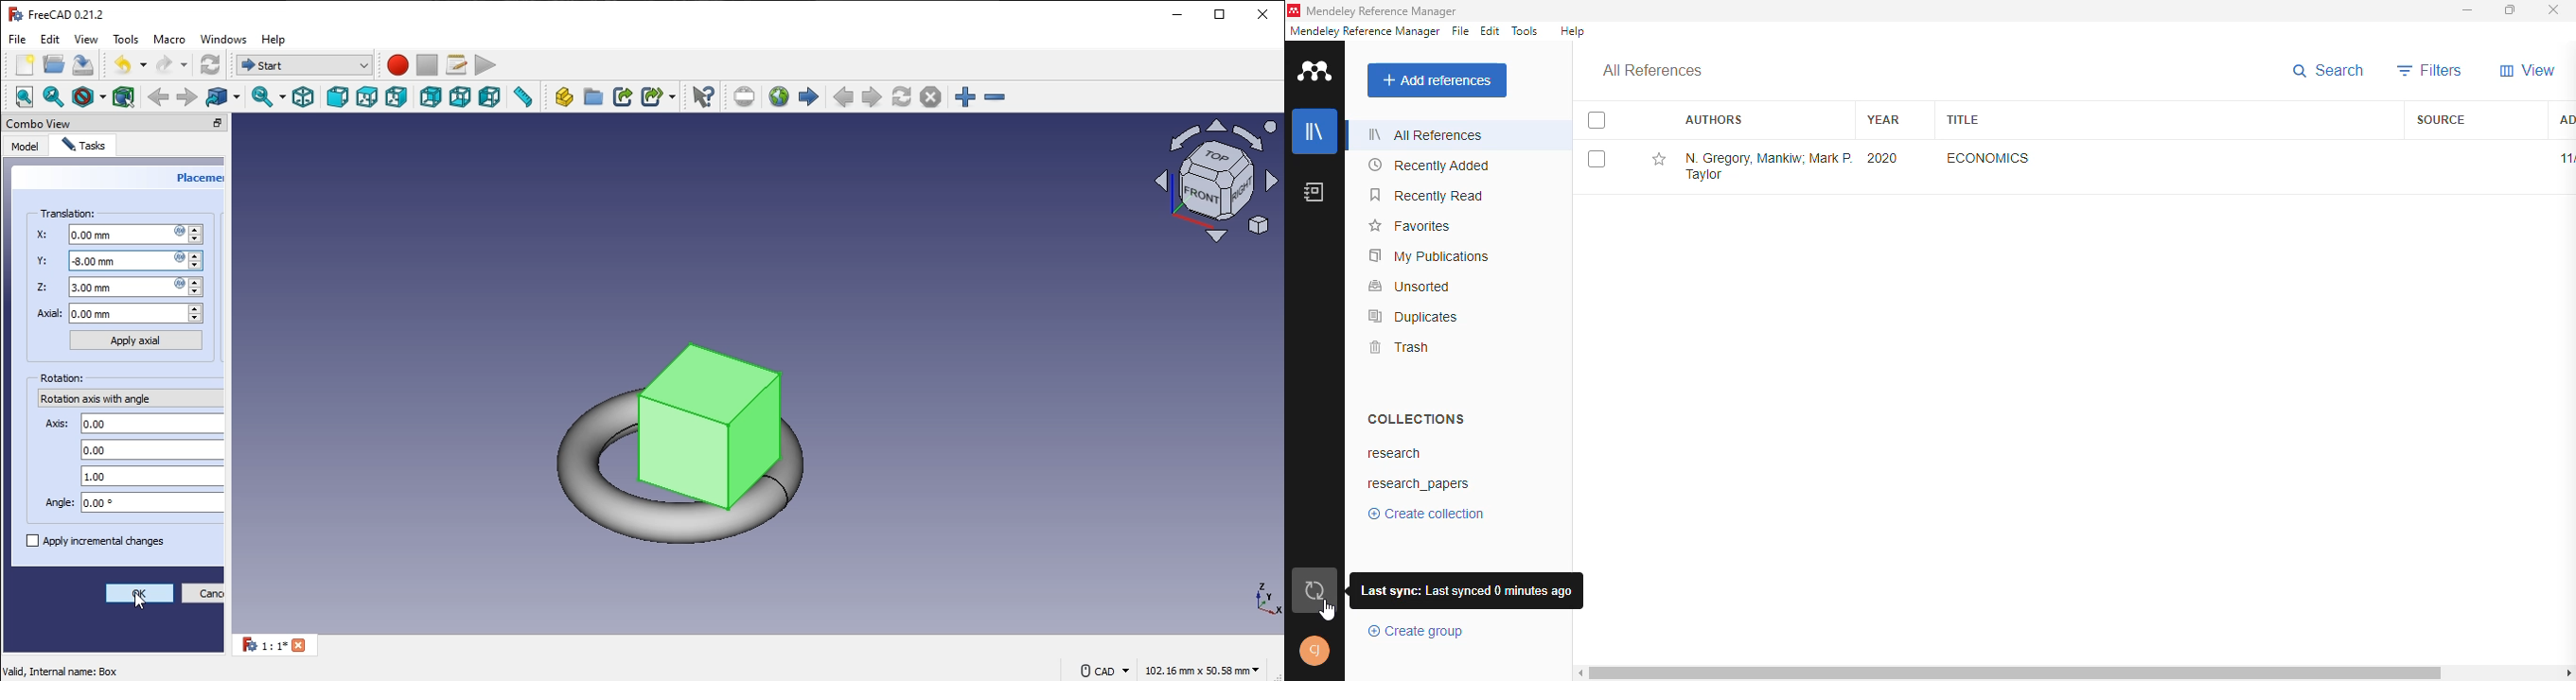  What do you see at coordinates (170, 41) in the screenshot?
I see `macro` at bounding box center [170, 41].